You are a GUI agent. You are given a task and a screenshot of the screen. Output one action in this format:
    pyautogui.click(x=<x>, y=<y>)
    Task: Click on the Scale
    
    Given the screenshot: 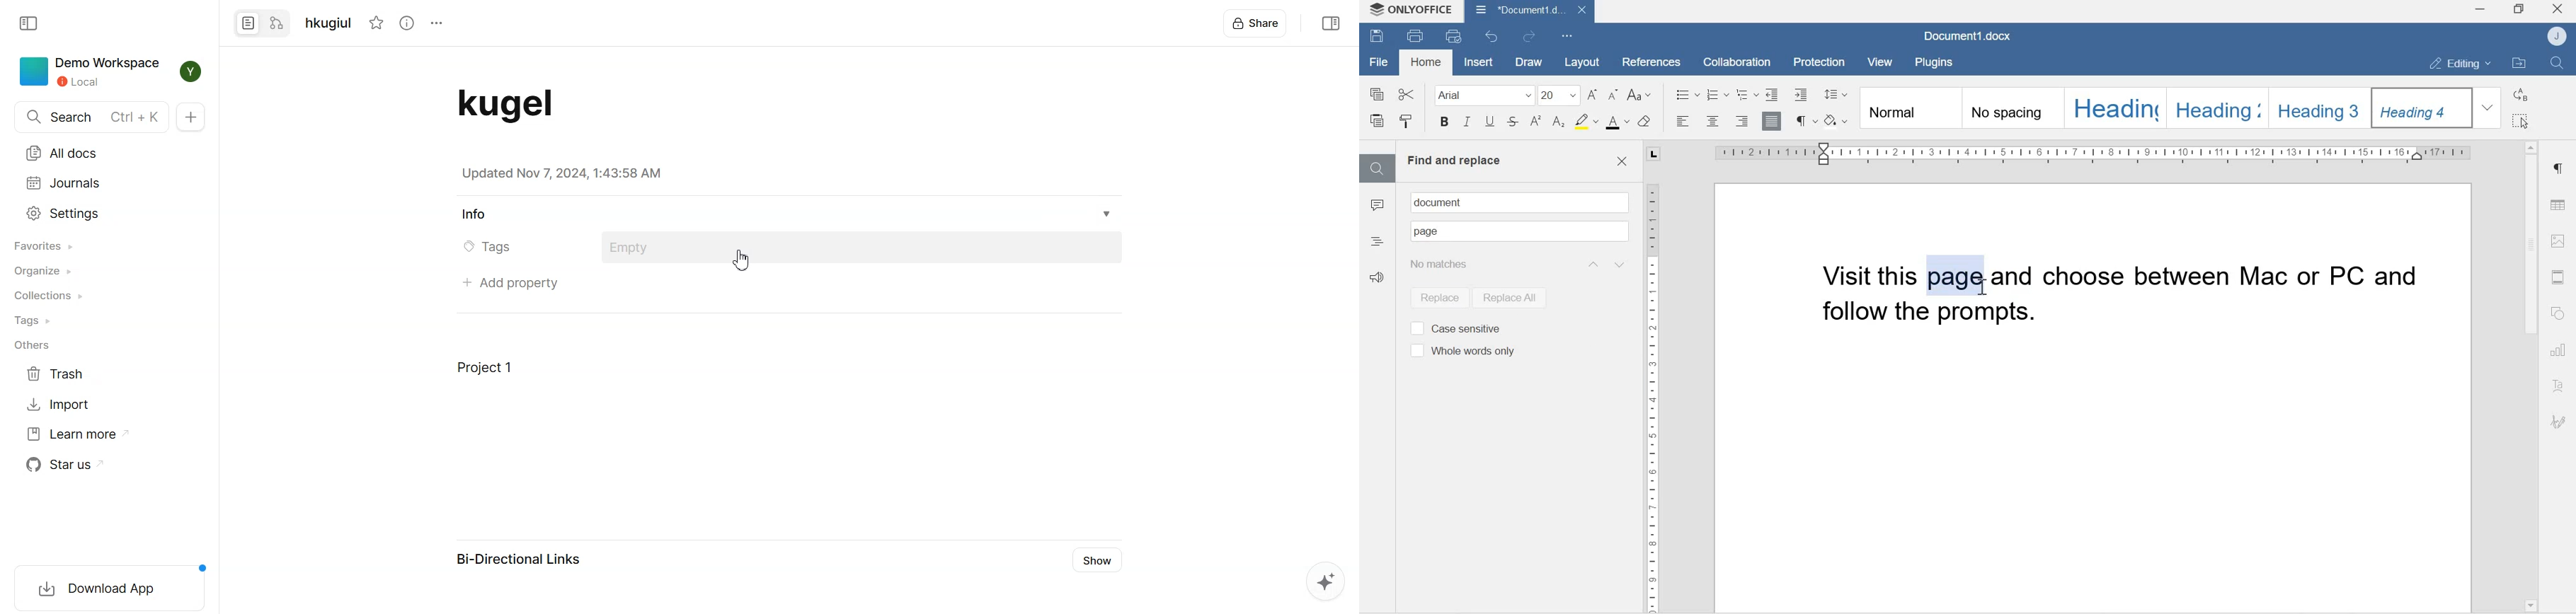 What is the action you would take?
    pyautogui.click(x=2081, y=153)
    